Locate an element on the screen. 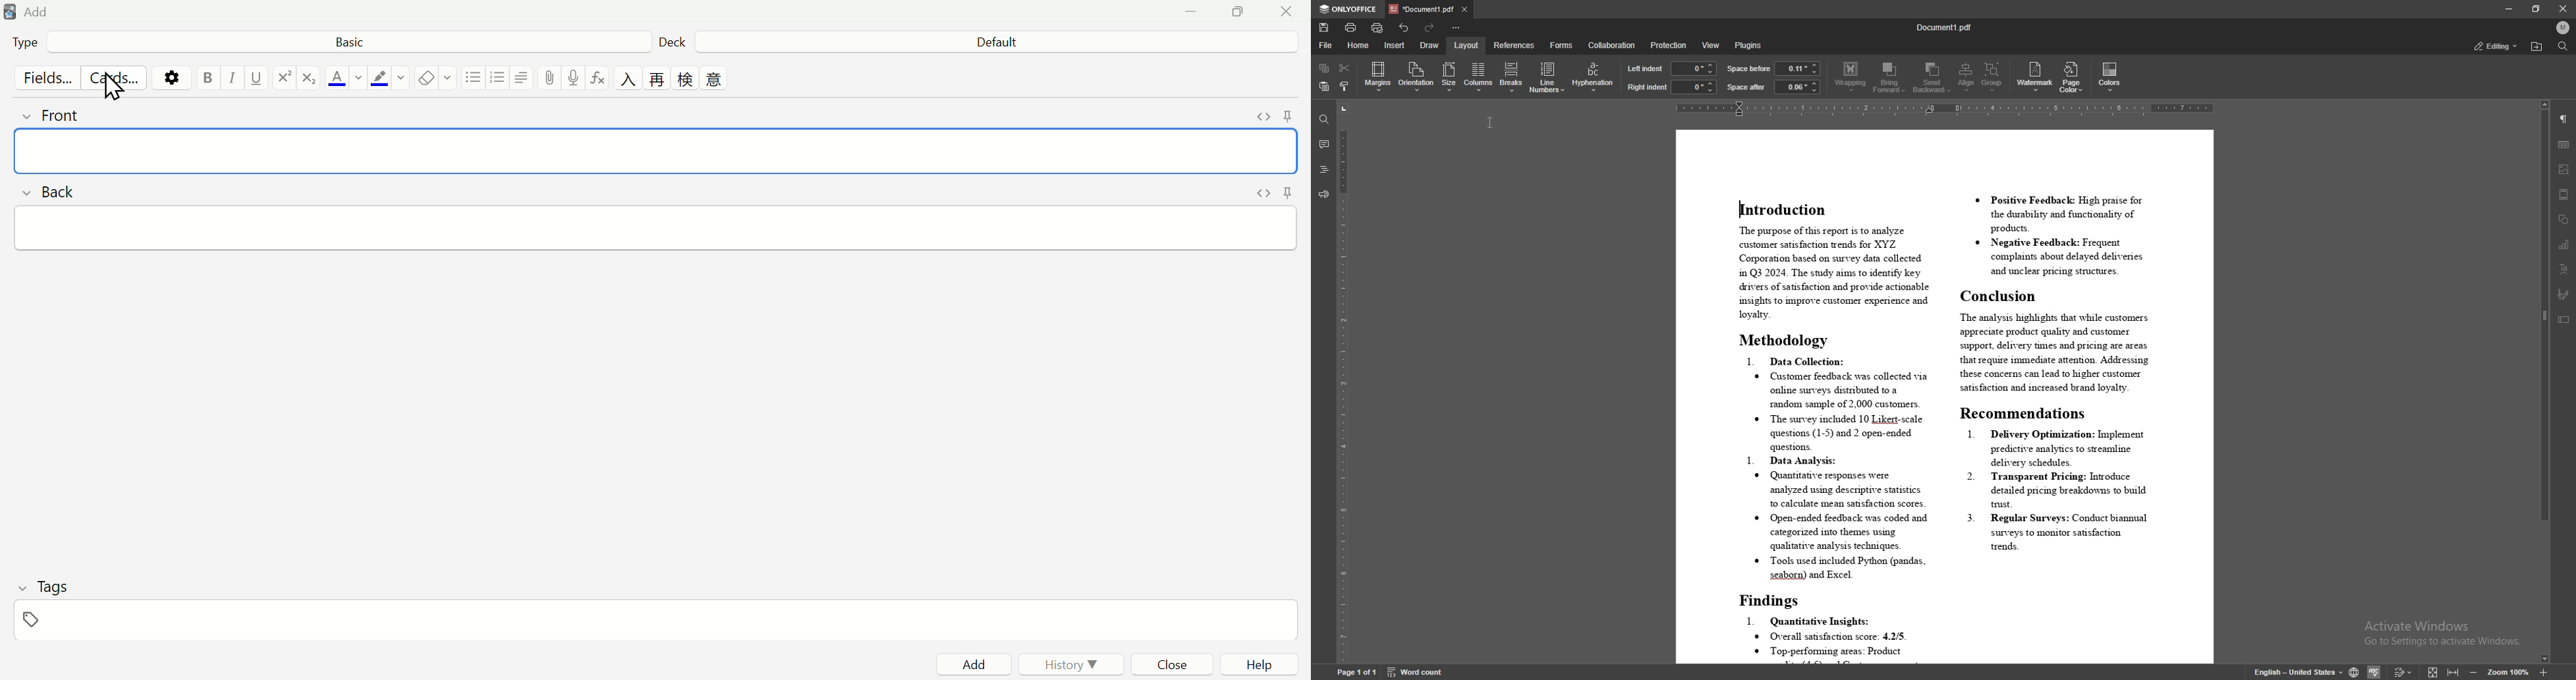 This screenshot has width=2576, height=700. bring forward is located at coordinates (1890, 77).